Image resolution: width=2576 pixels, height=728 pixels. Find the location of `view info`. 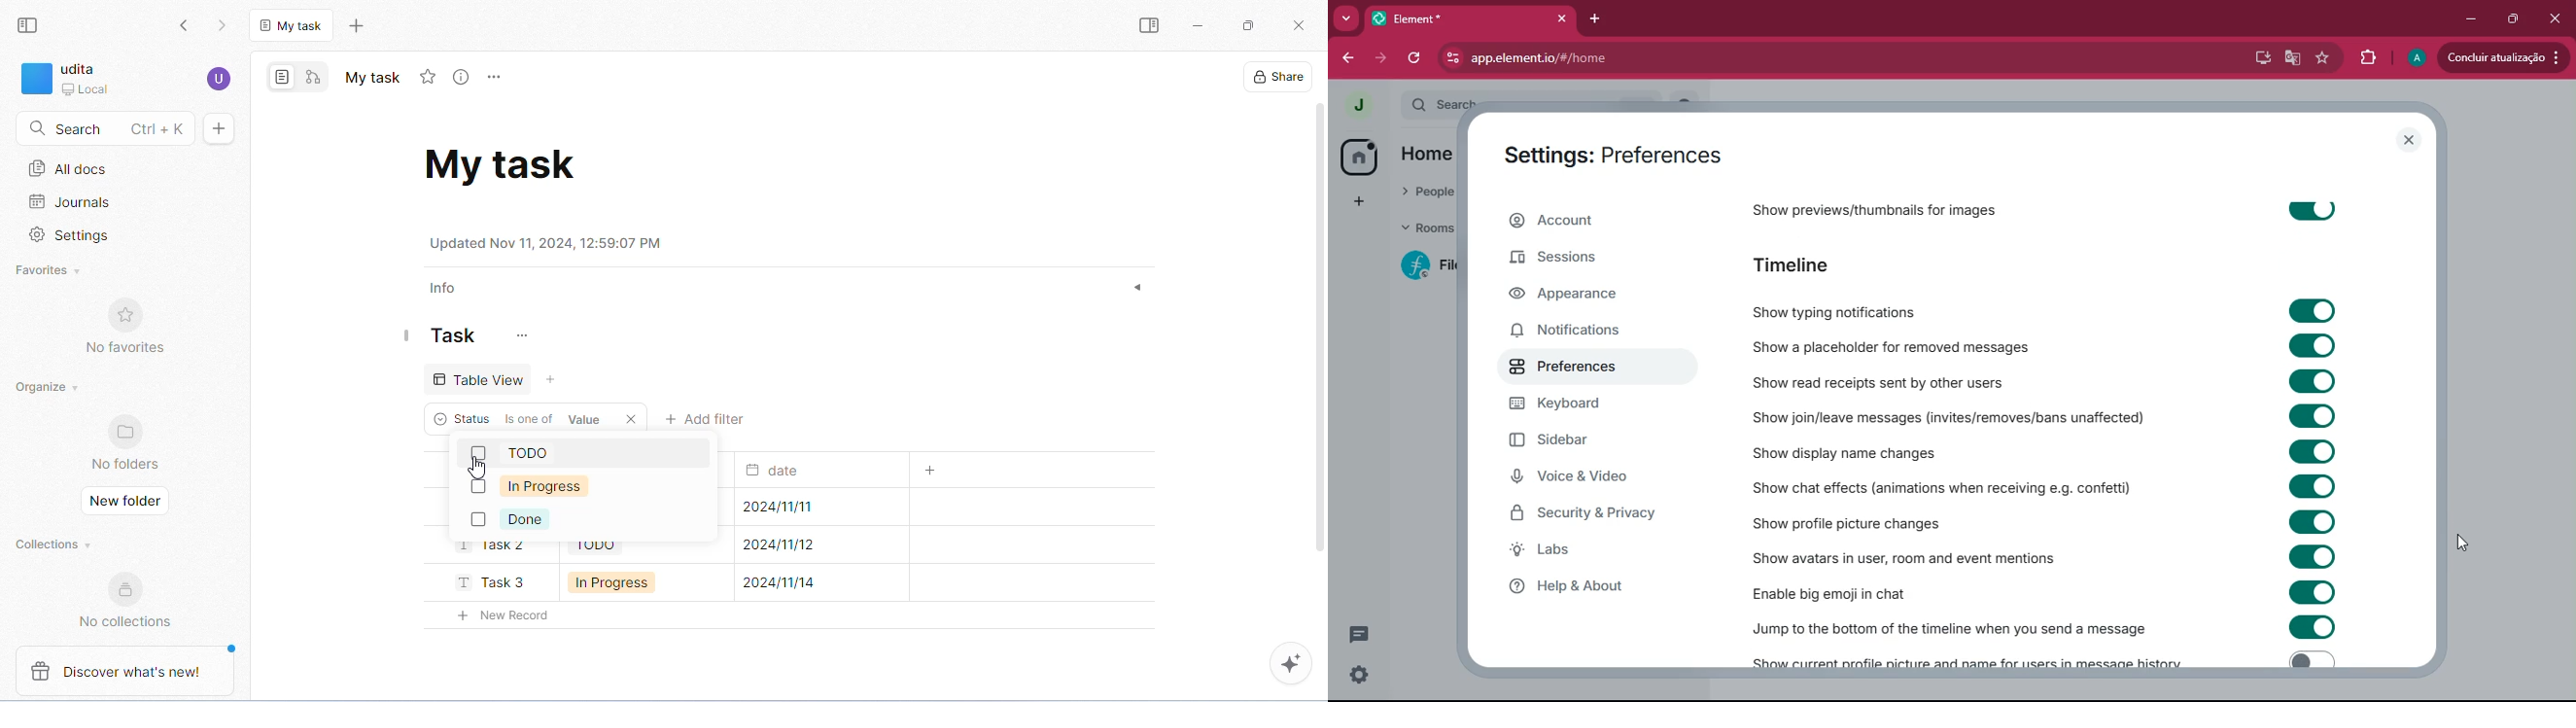

view info is located at coordinates (464, 78).